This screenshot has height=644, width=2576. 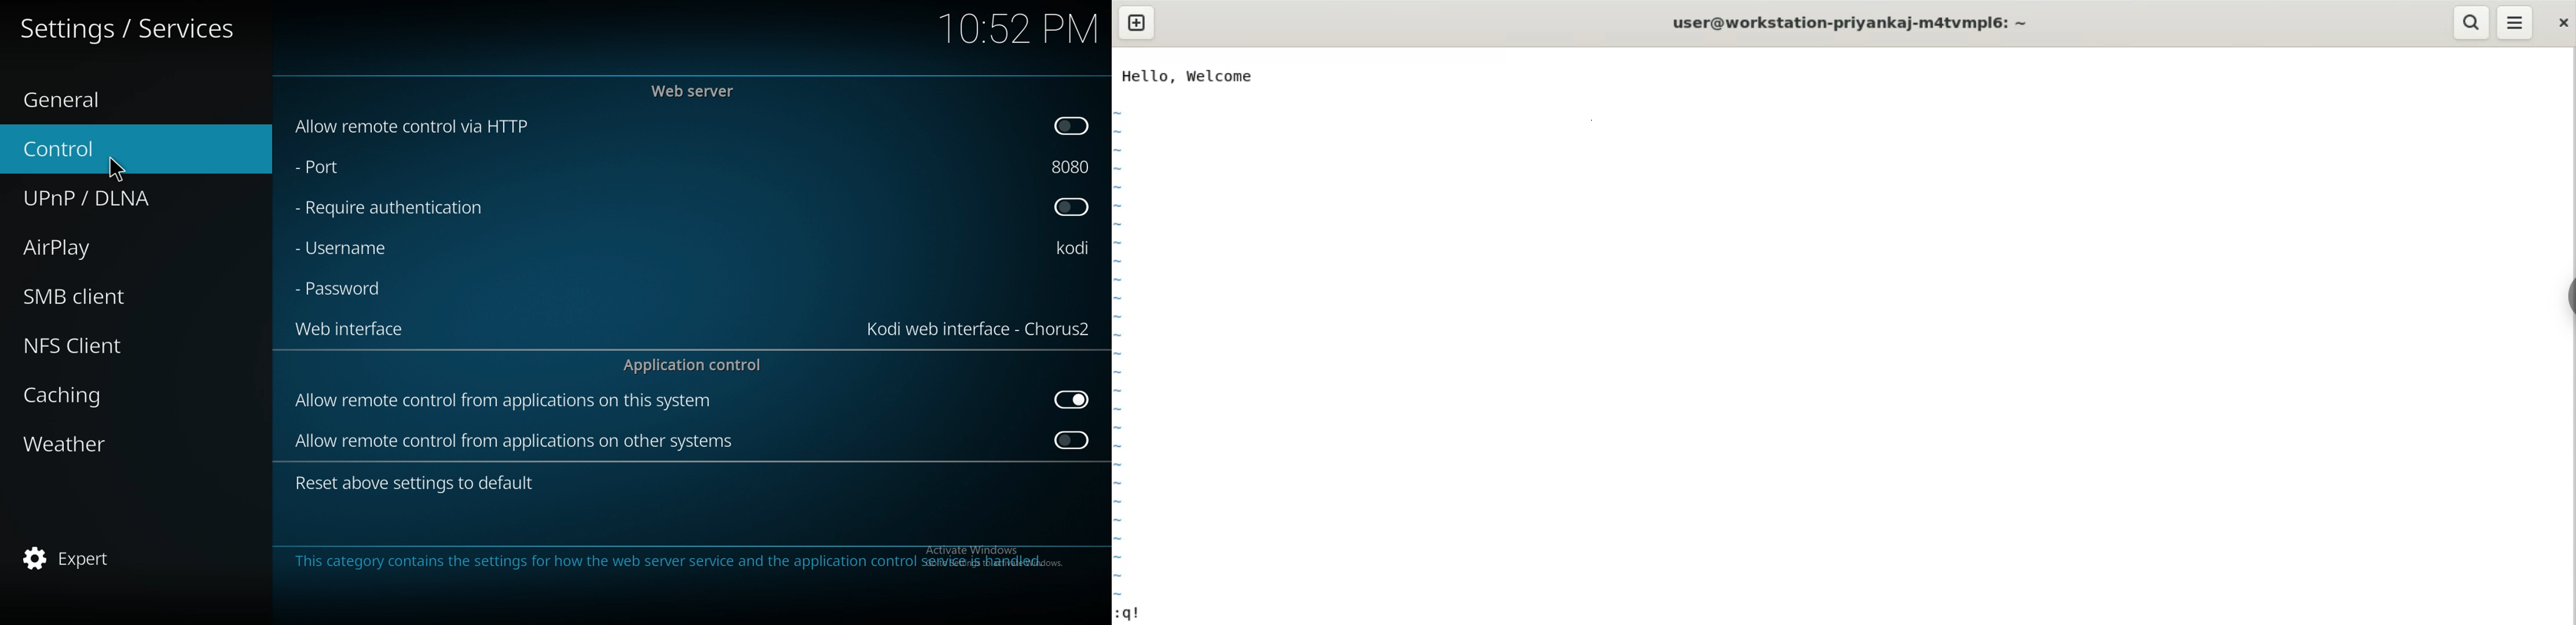 What do you see at coordinates (119, 556) in the screenshot?
I see `expert` at bounding box center [119, 556].